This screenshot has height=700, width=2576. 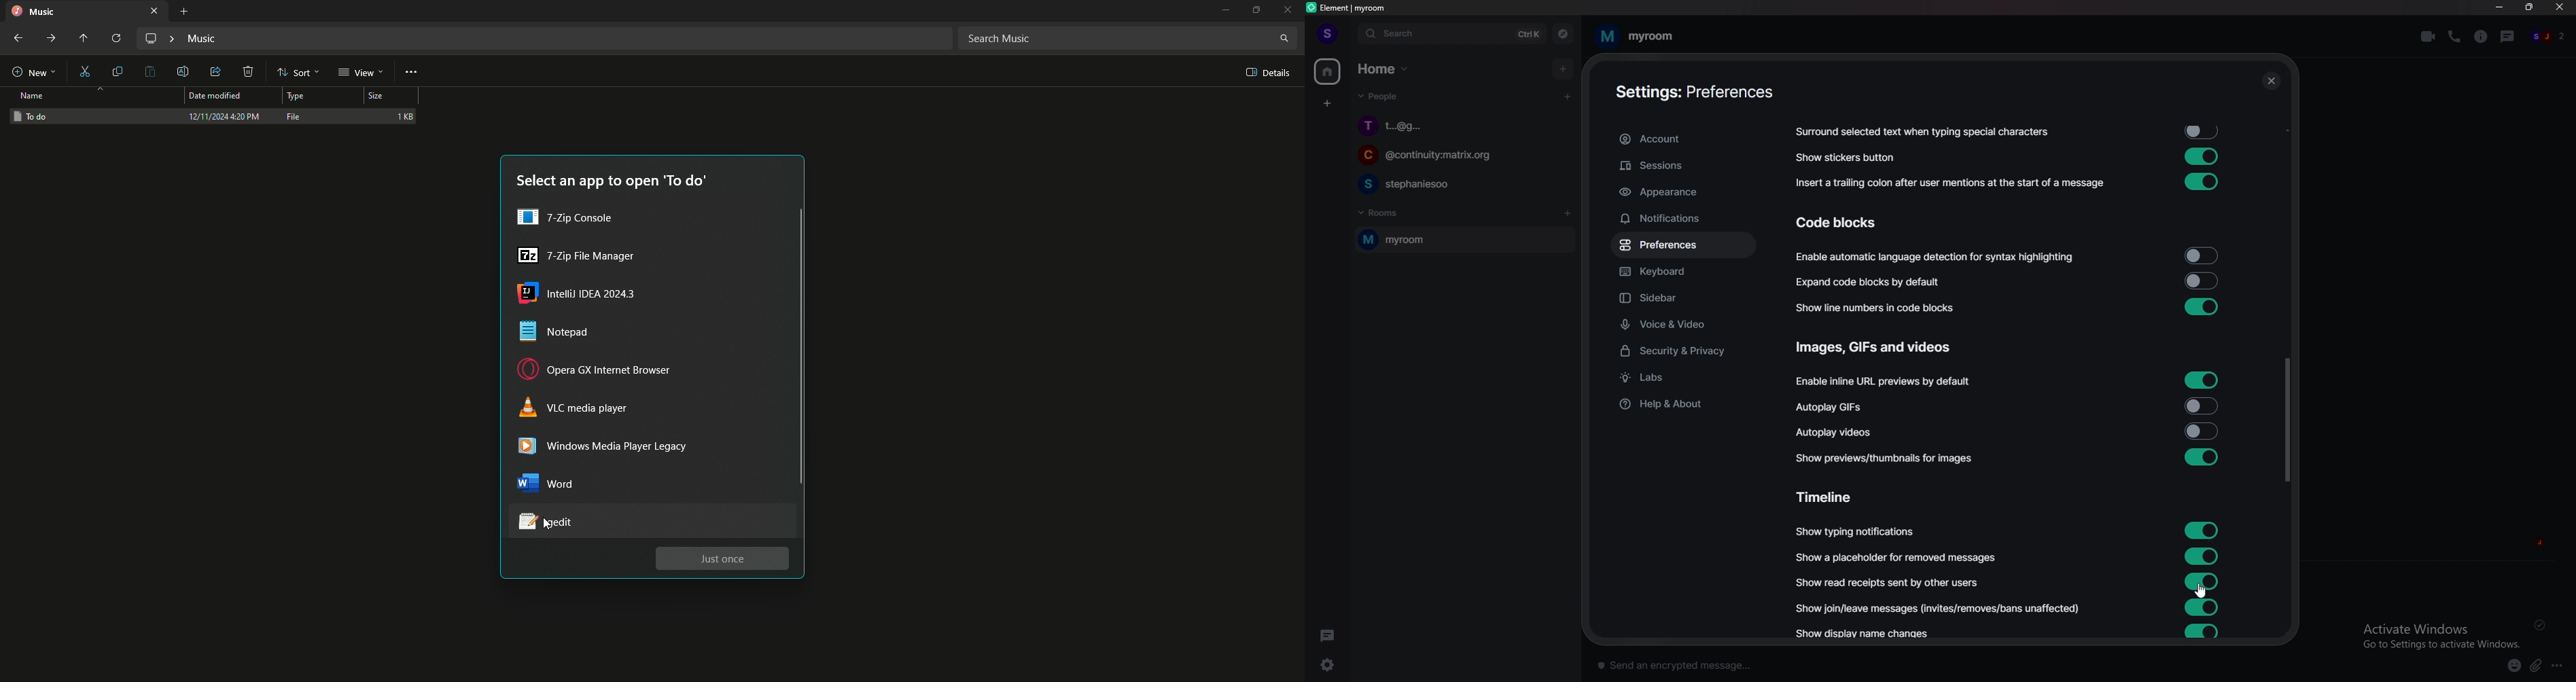 I want to click on show a placeholder for removed messages, so click(x=1897, y=558).